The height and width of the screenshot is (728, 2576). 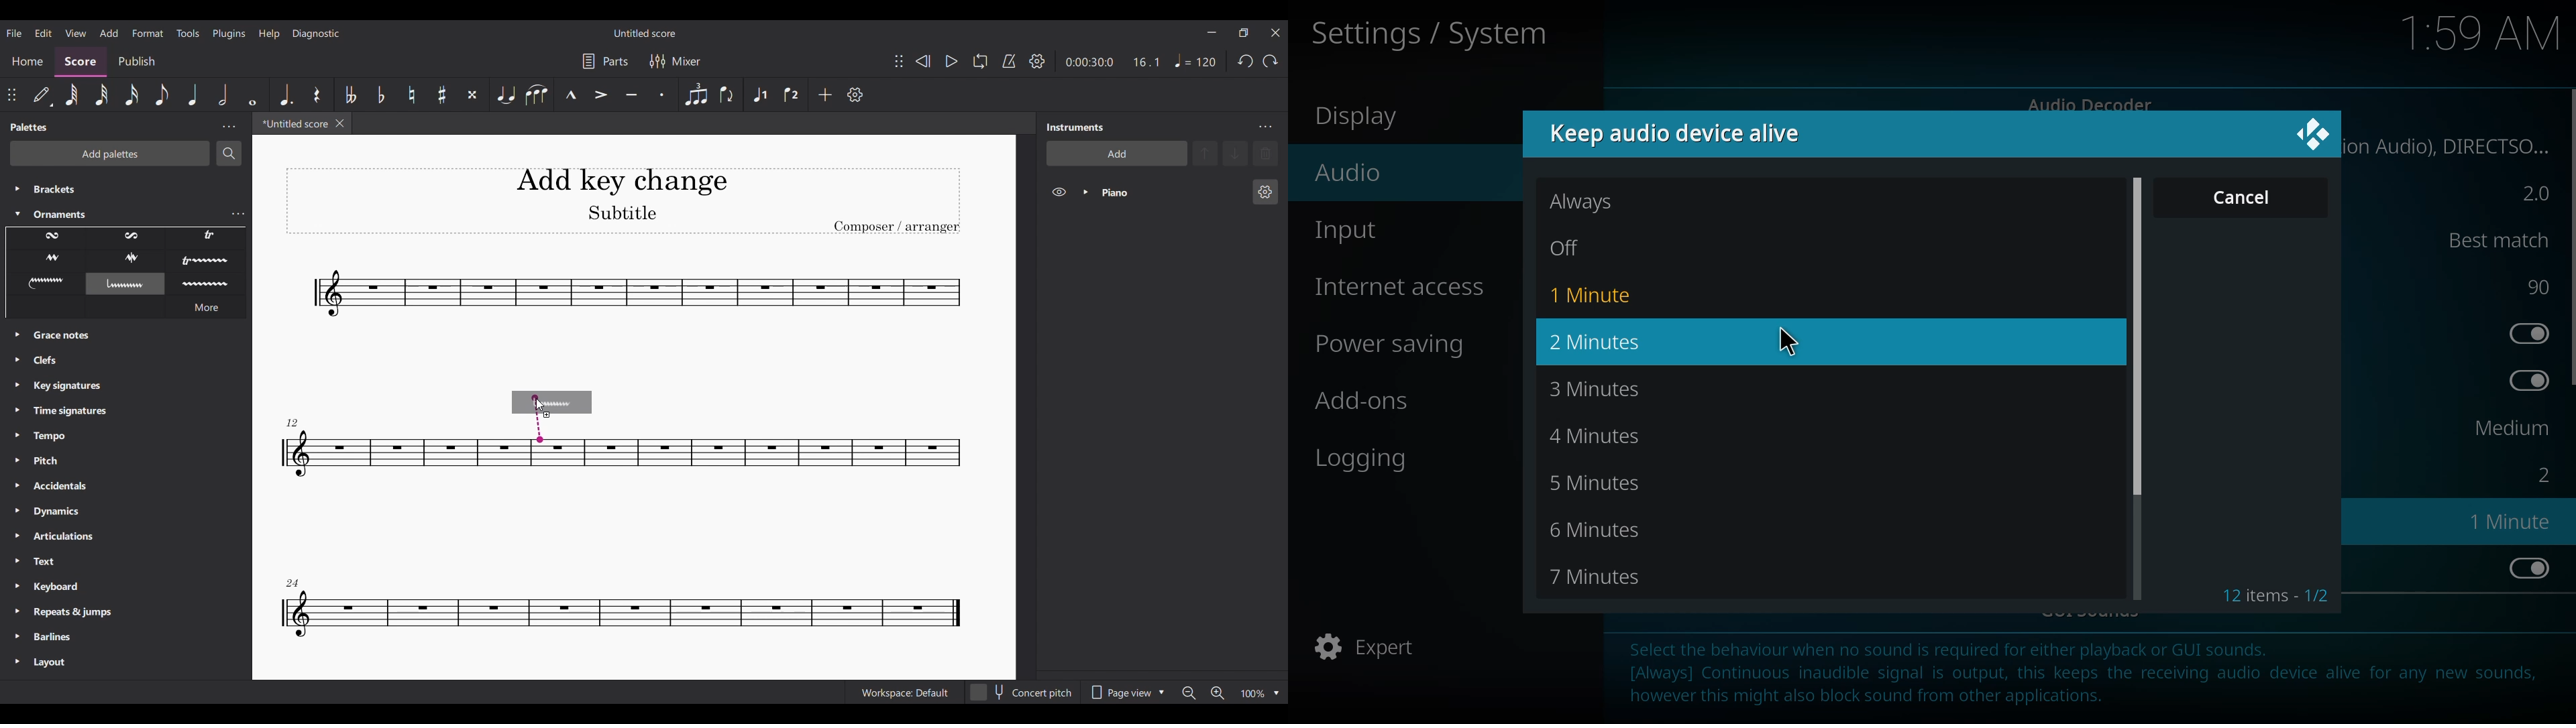 I want to click on Toggle sharp, so click(x=441, y=95).